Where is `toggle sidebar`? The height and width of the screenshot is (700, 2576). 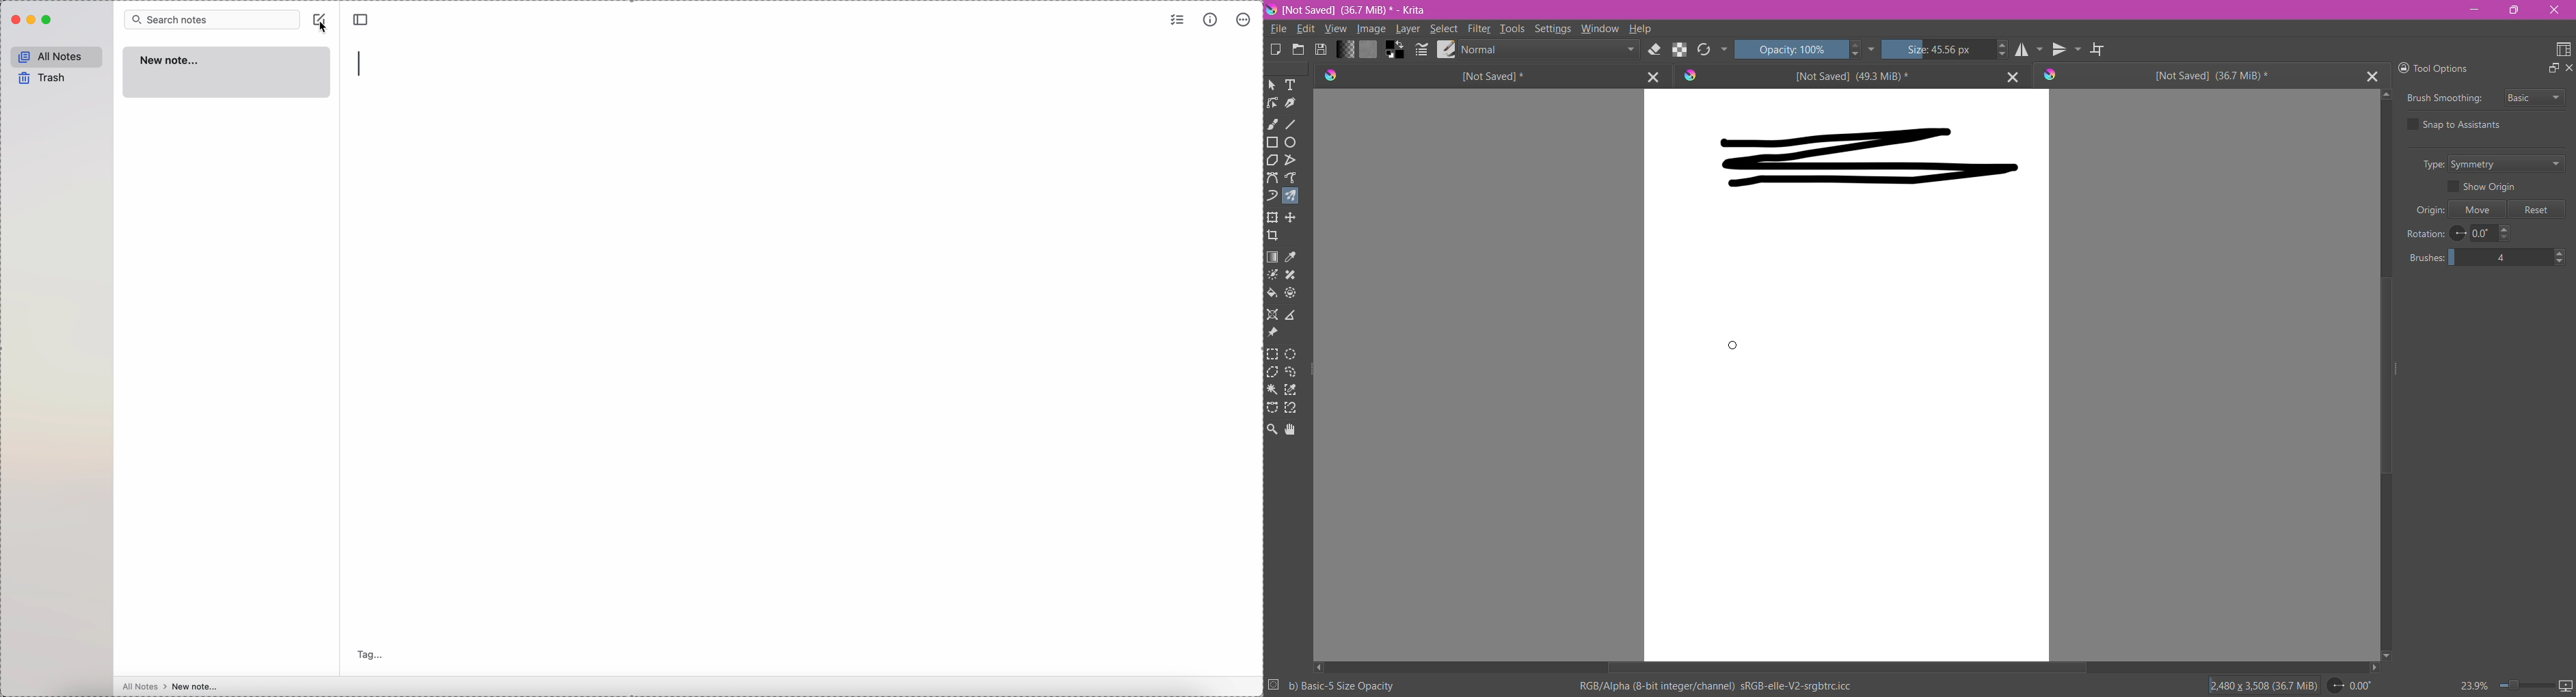 toggle sidebar is located at coordinates (363, 20).